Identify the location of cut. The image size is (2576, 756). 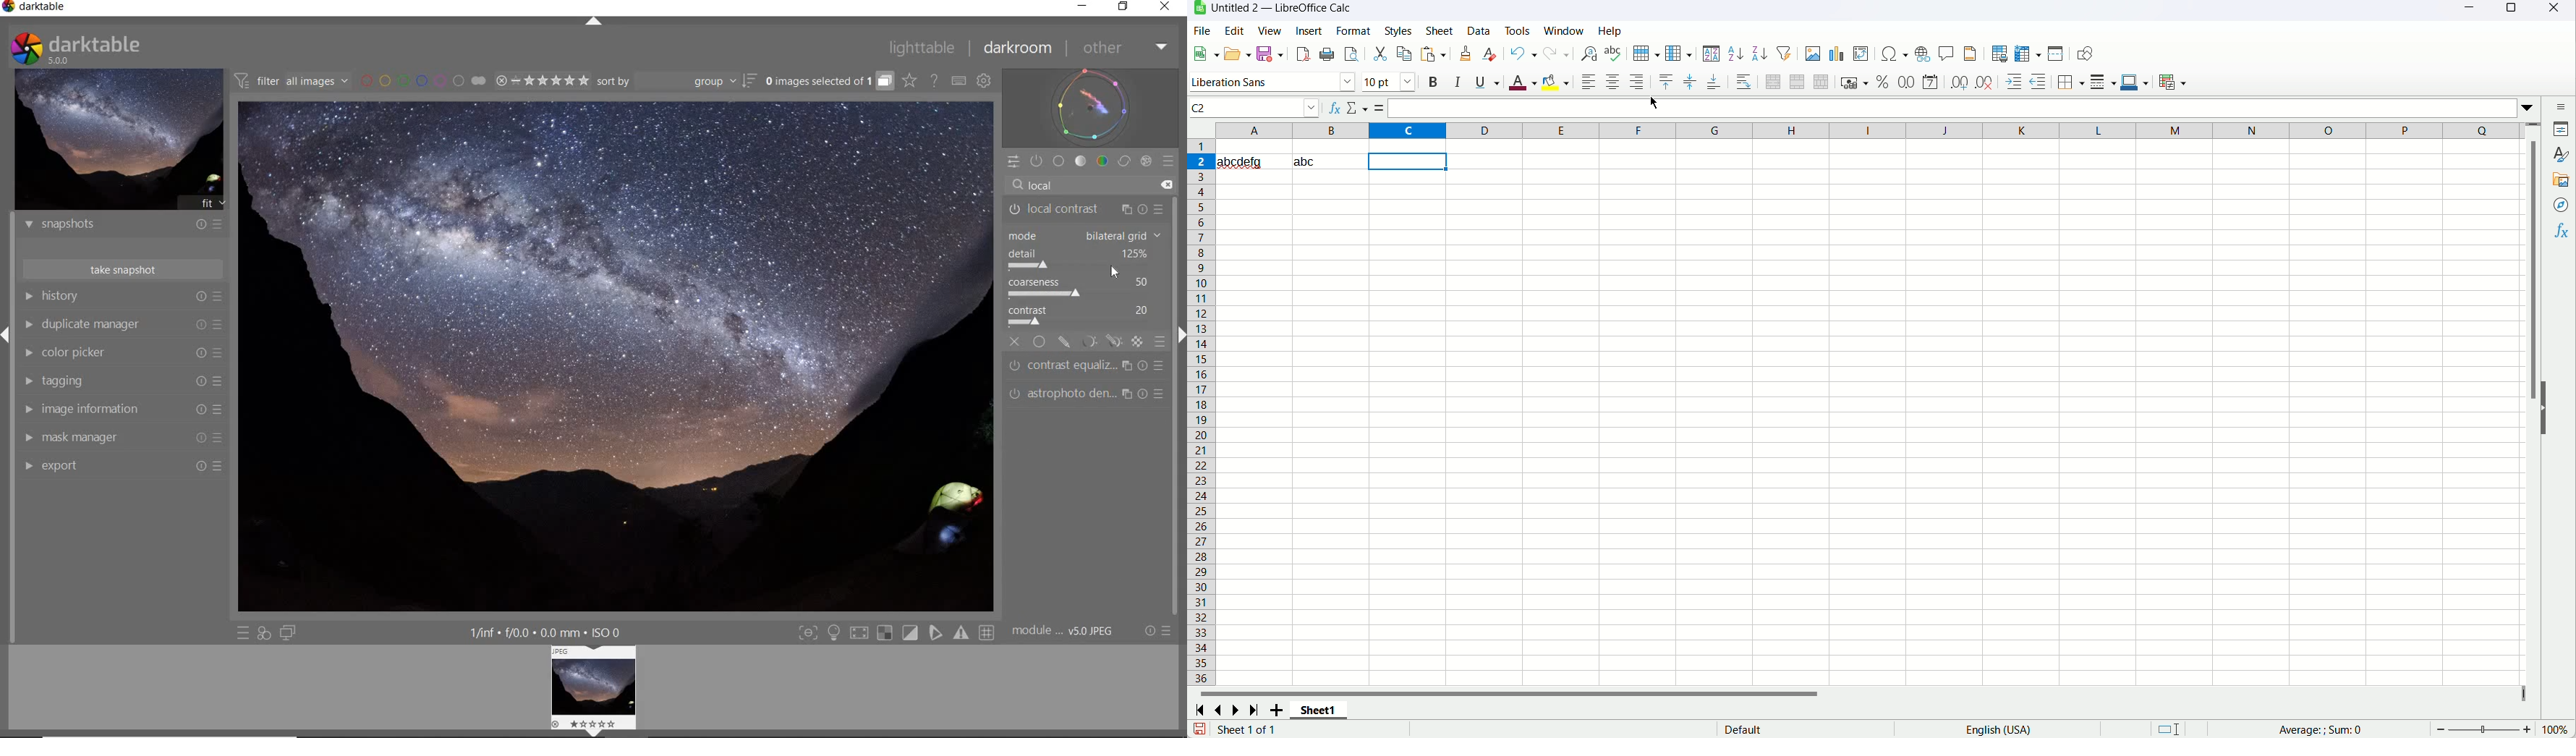
(1380, 54).